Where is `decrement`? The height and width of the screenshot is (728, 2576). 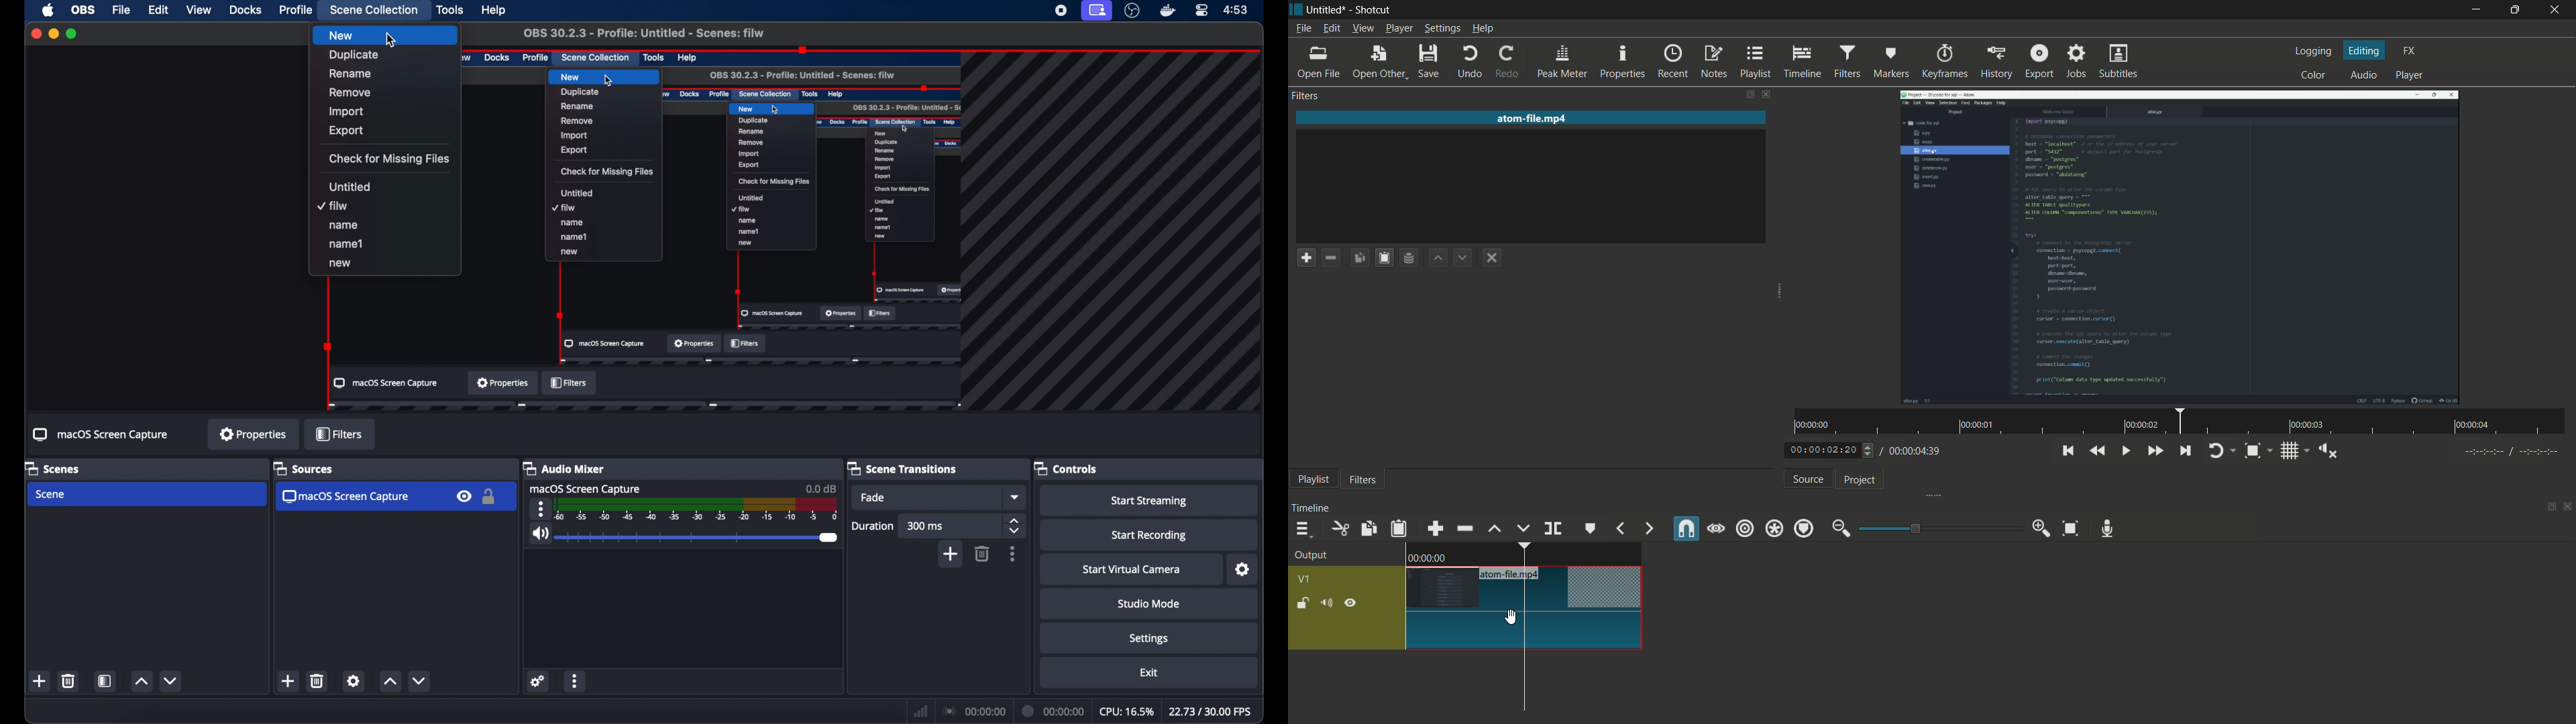 decrement is located at coordinates (171, 680).